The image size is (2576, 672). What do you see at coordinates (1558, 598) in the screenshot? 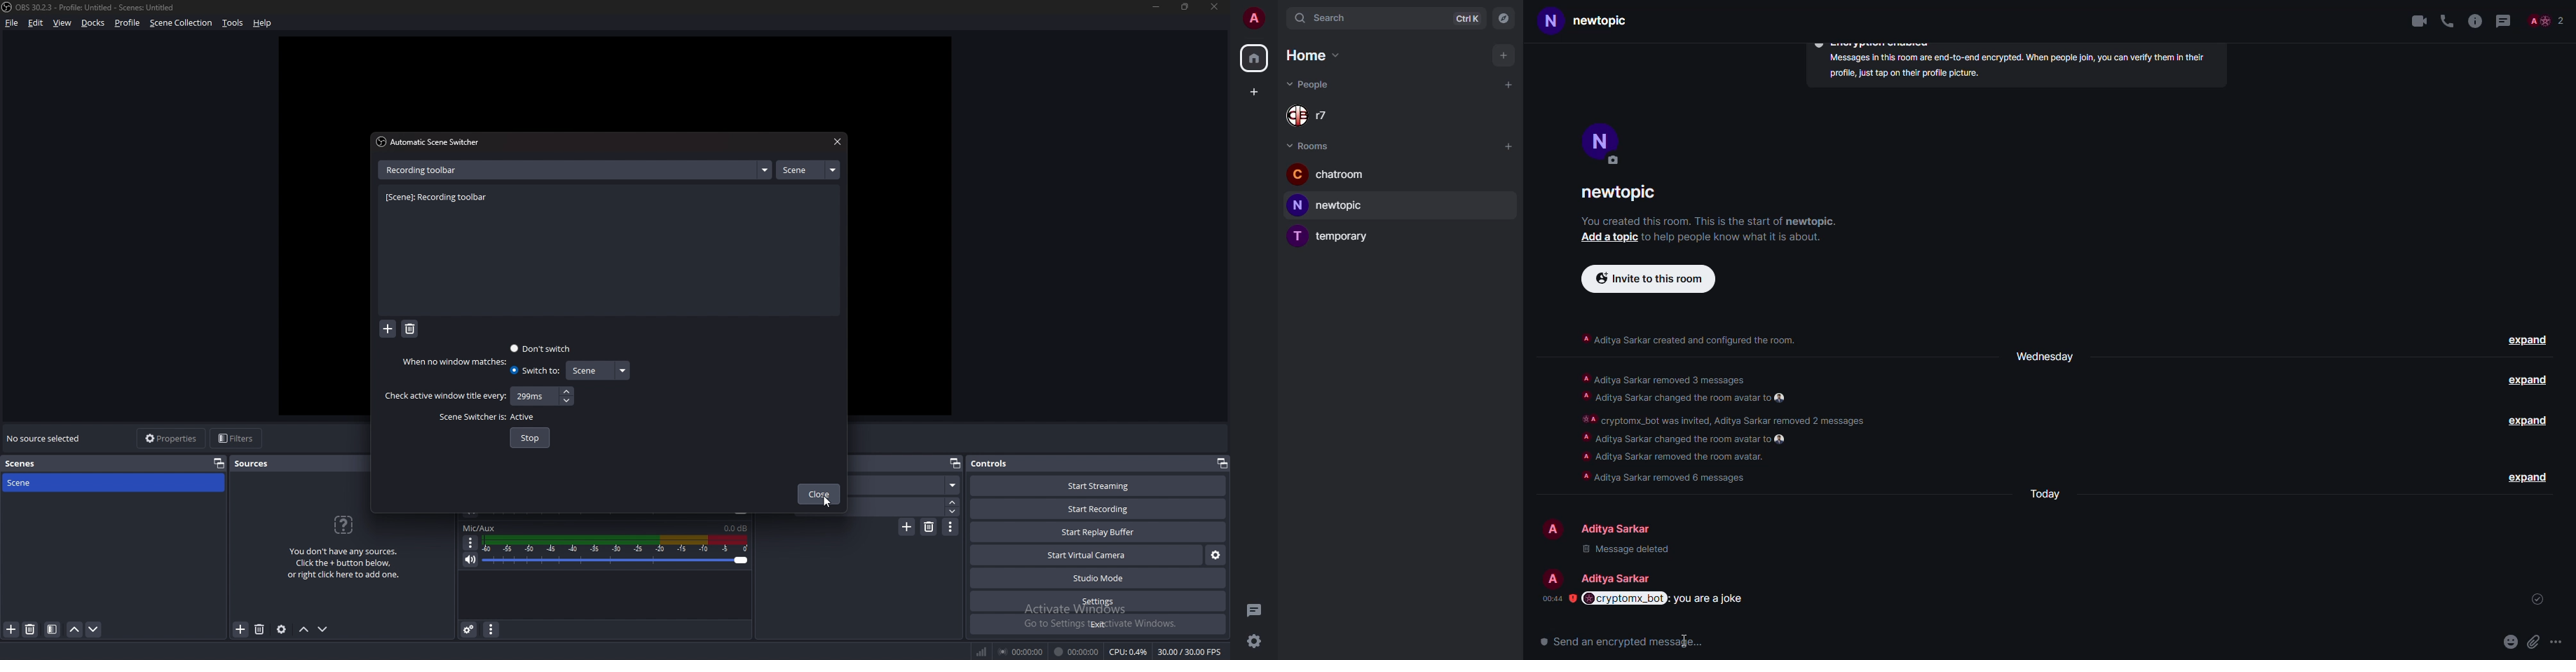
I see `time` at bounding box center [1558, 598].